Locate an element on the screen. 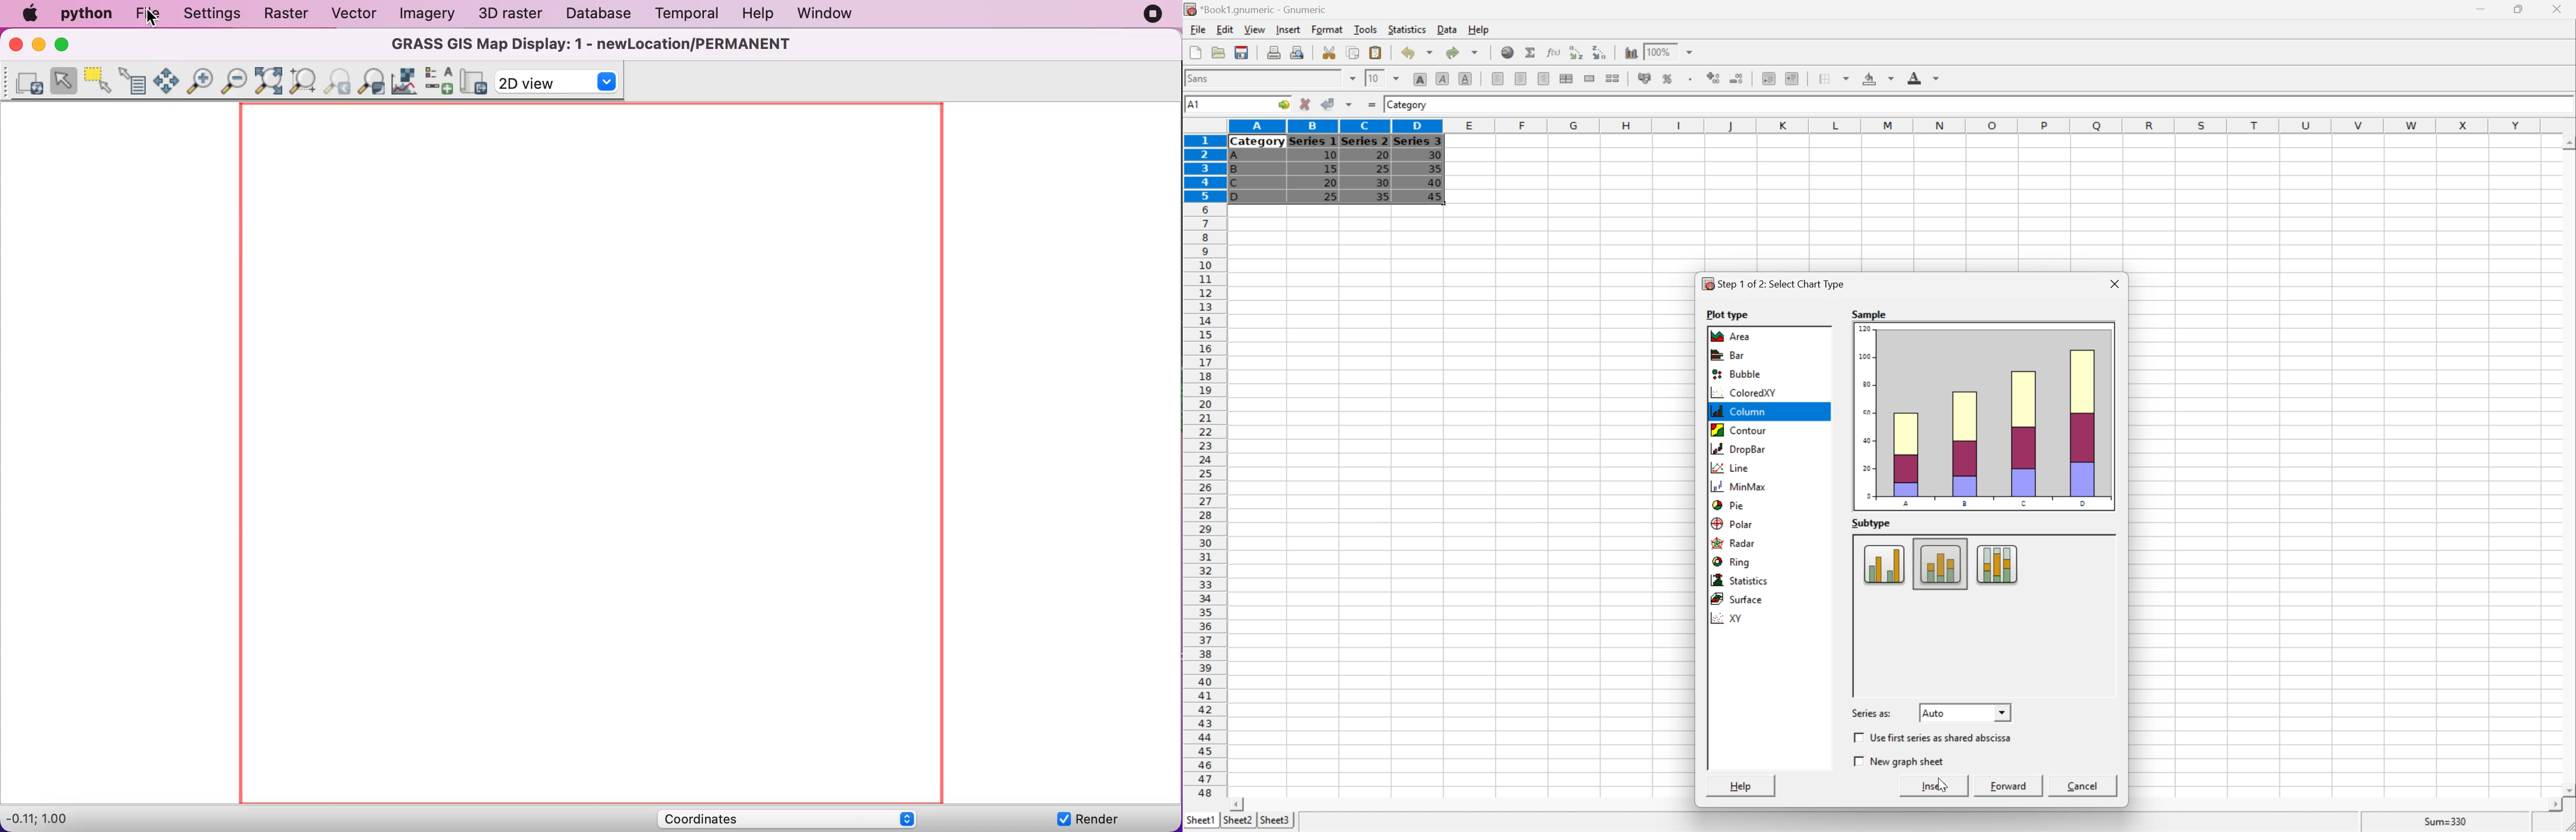 This screenshot has height=840, width=2576. Statistics is located at coordinates (1408, 30).